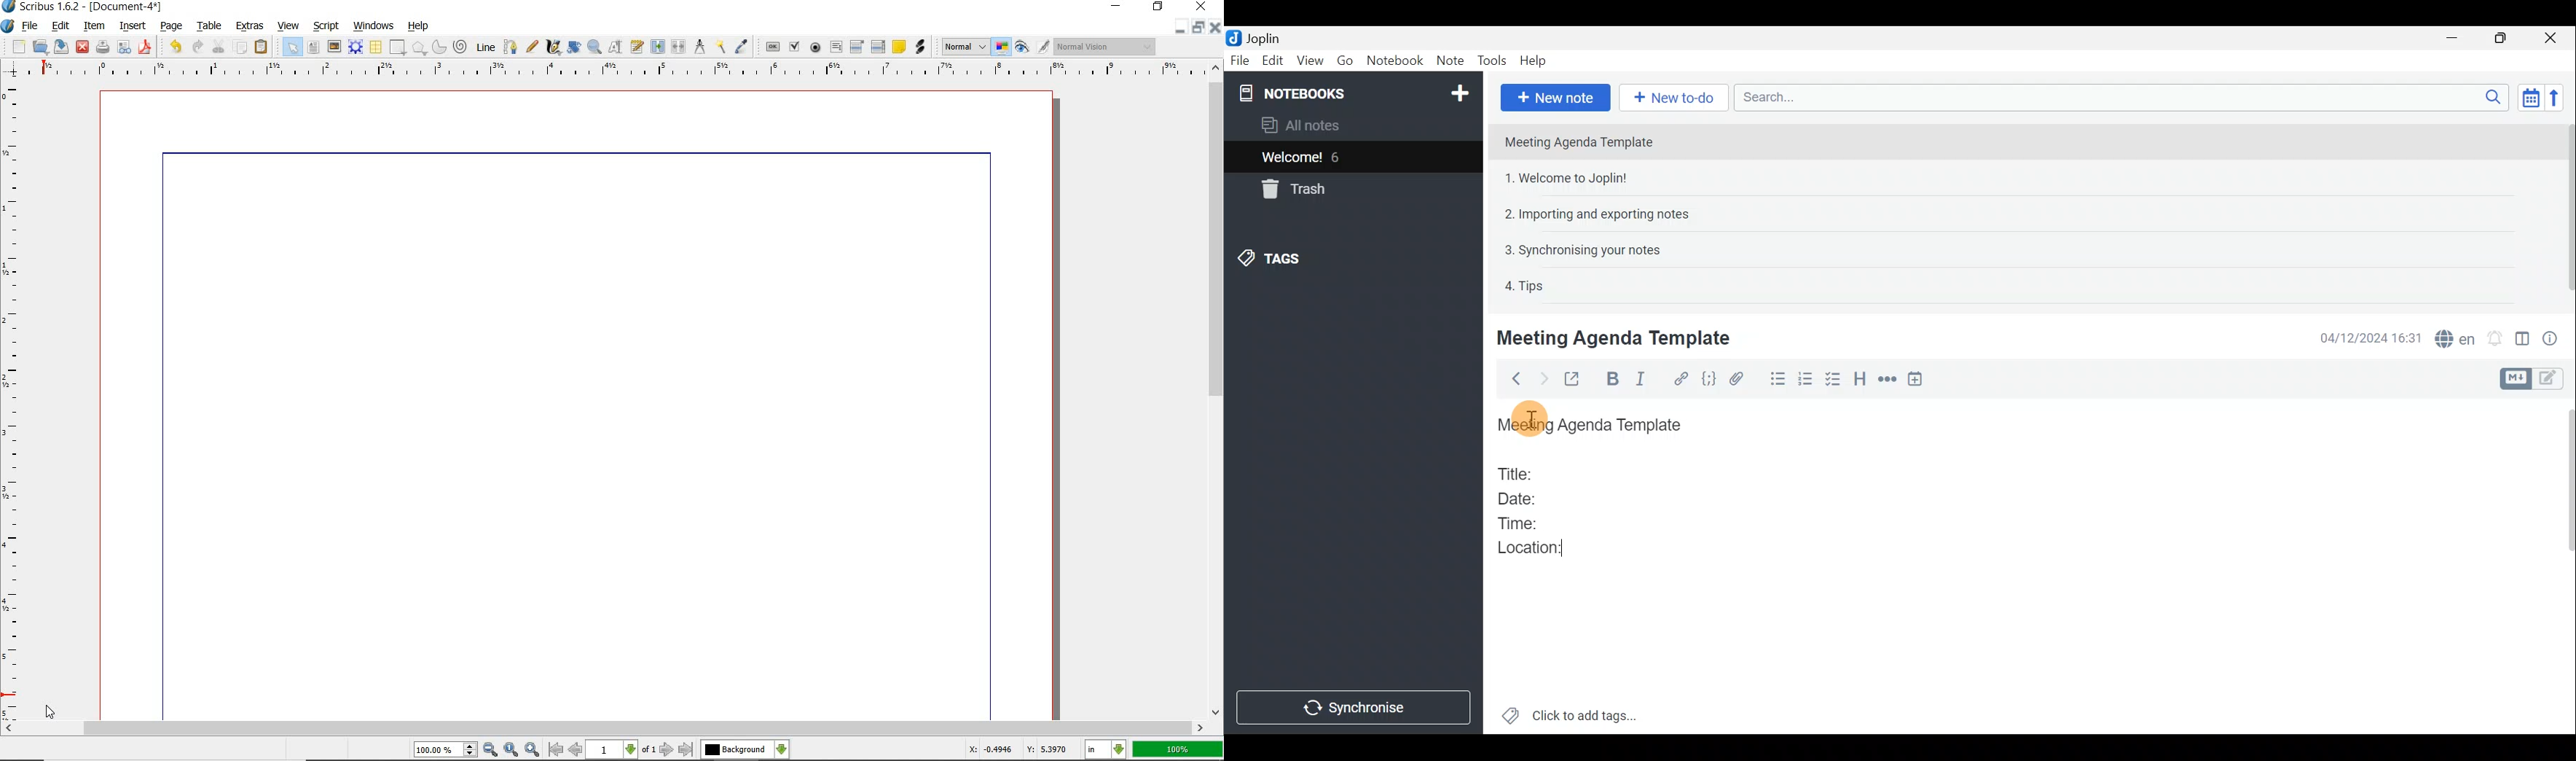  Describe the element at coordinates (59, 27) in the screenshot. I see `edit` at that location.